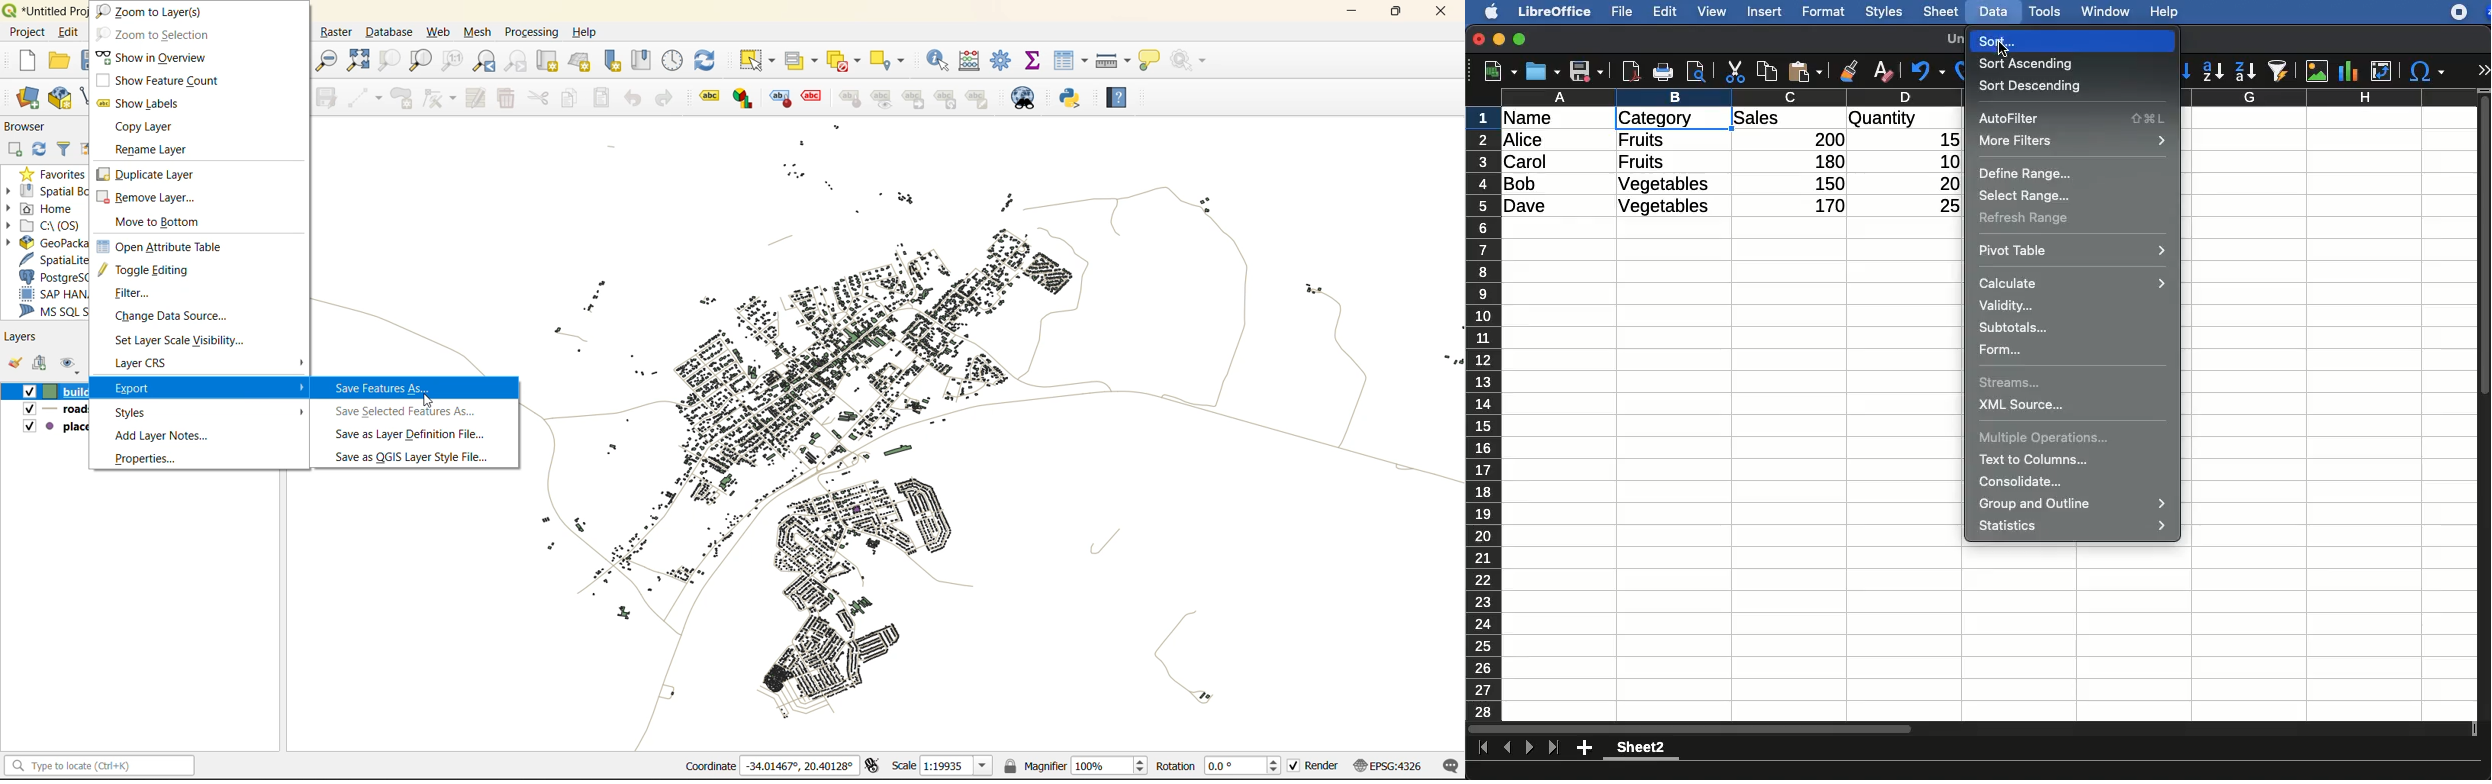  Describe the element at coordinates (1663, 207) in the screenshot. I see `Vegetables` at that location.